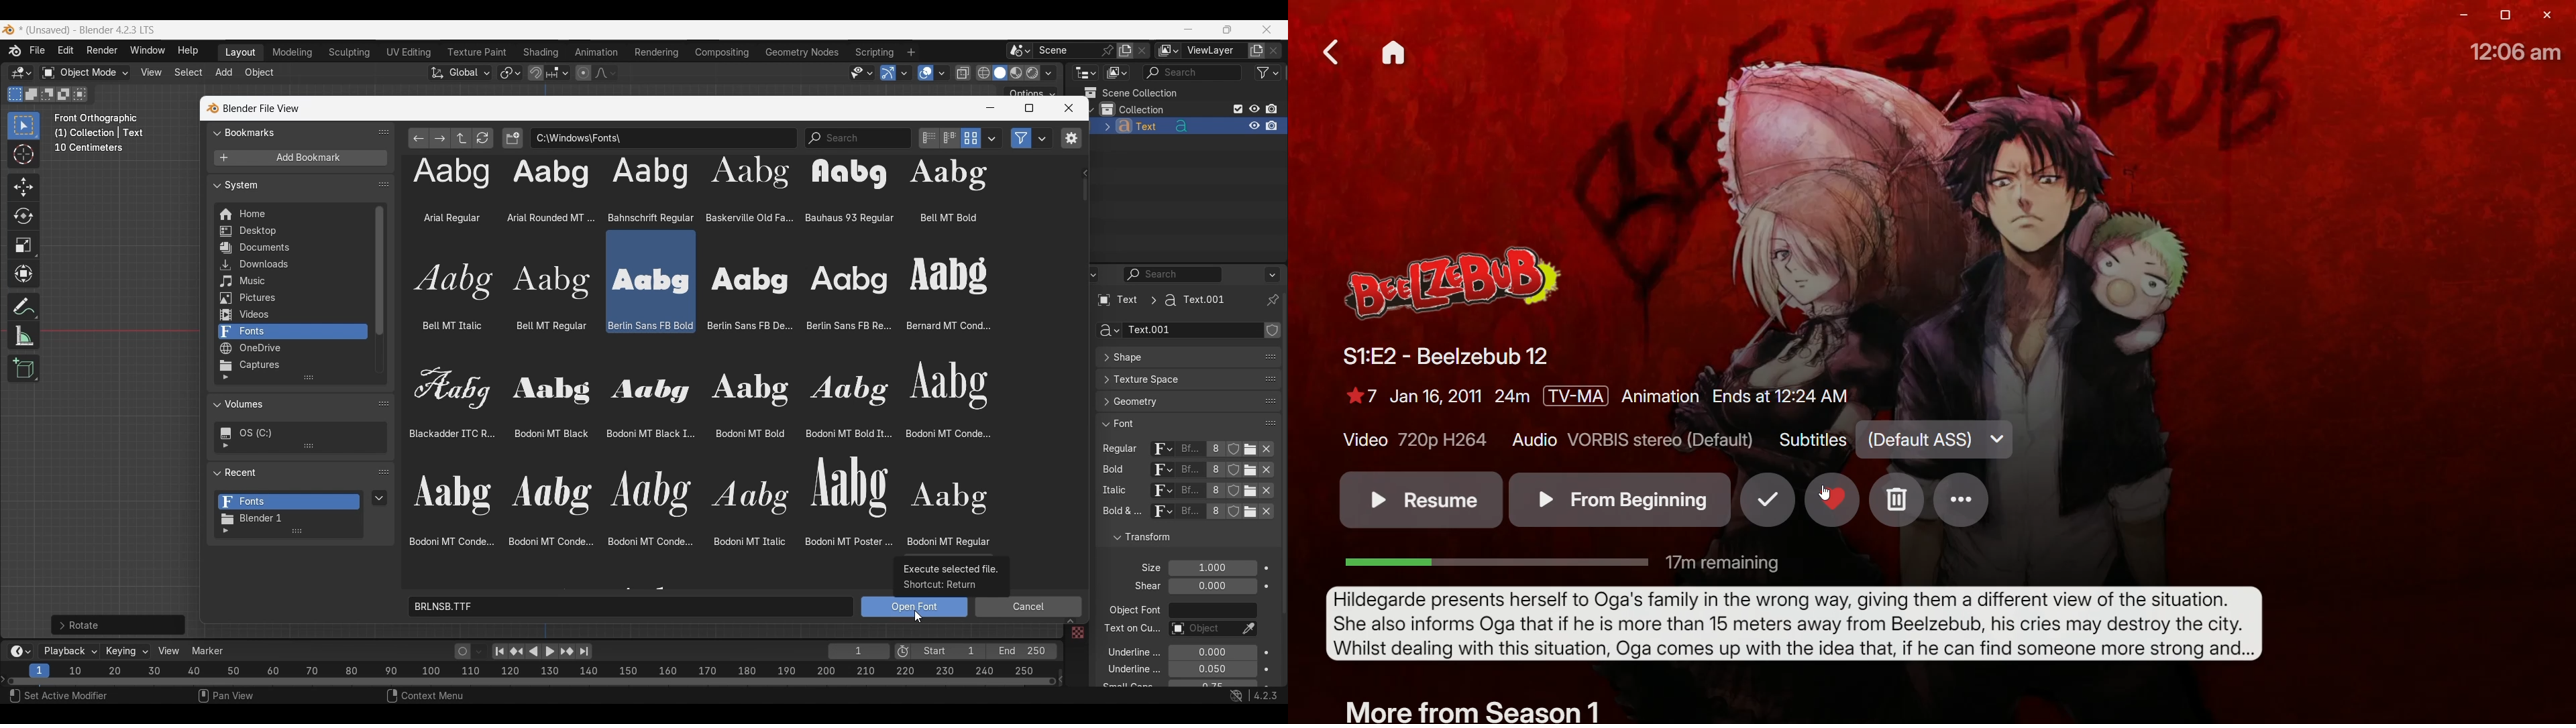  What do you see at coordinates (696, 451) in the screenshot?
I see `Font options` at bounding box center [696, 451].